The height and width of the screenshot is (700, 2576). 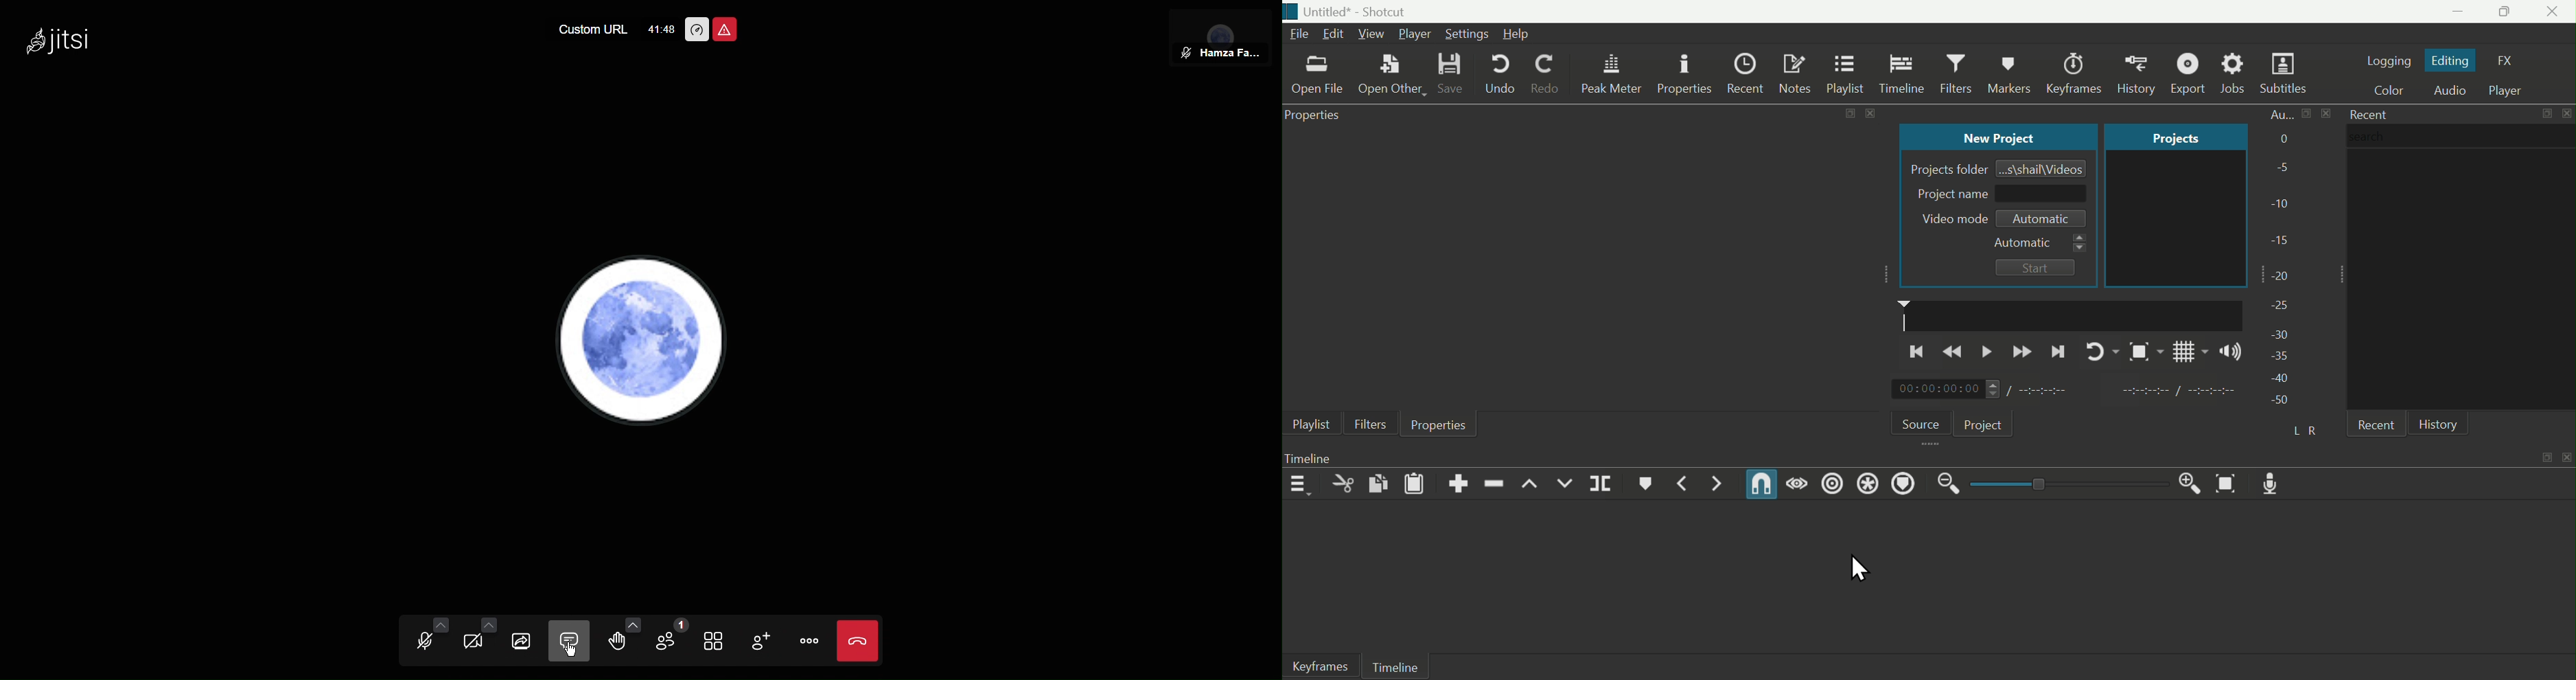 I want to click on Close, so click(x=2553, y=12).